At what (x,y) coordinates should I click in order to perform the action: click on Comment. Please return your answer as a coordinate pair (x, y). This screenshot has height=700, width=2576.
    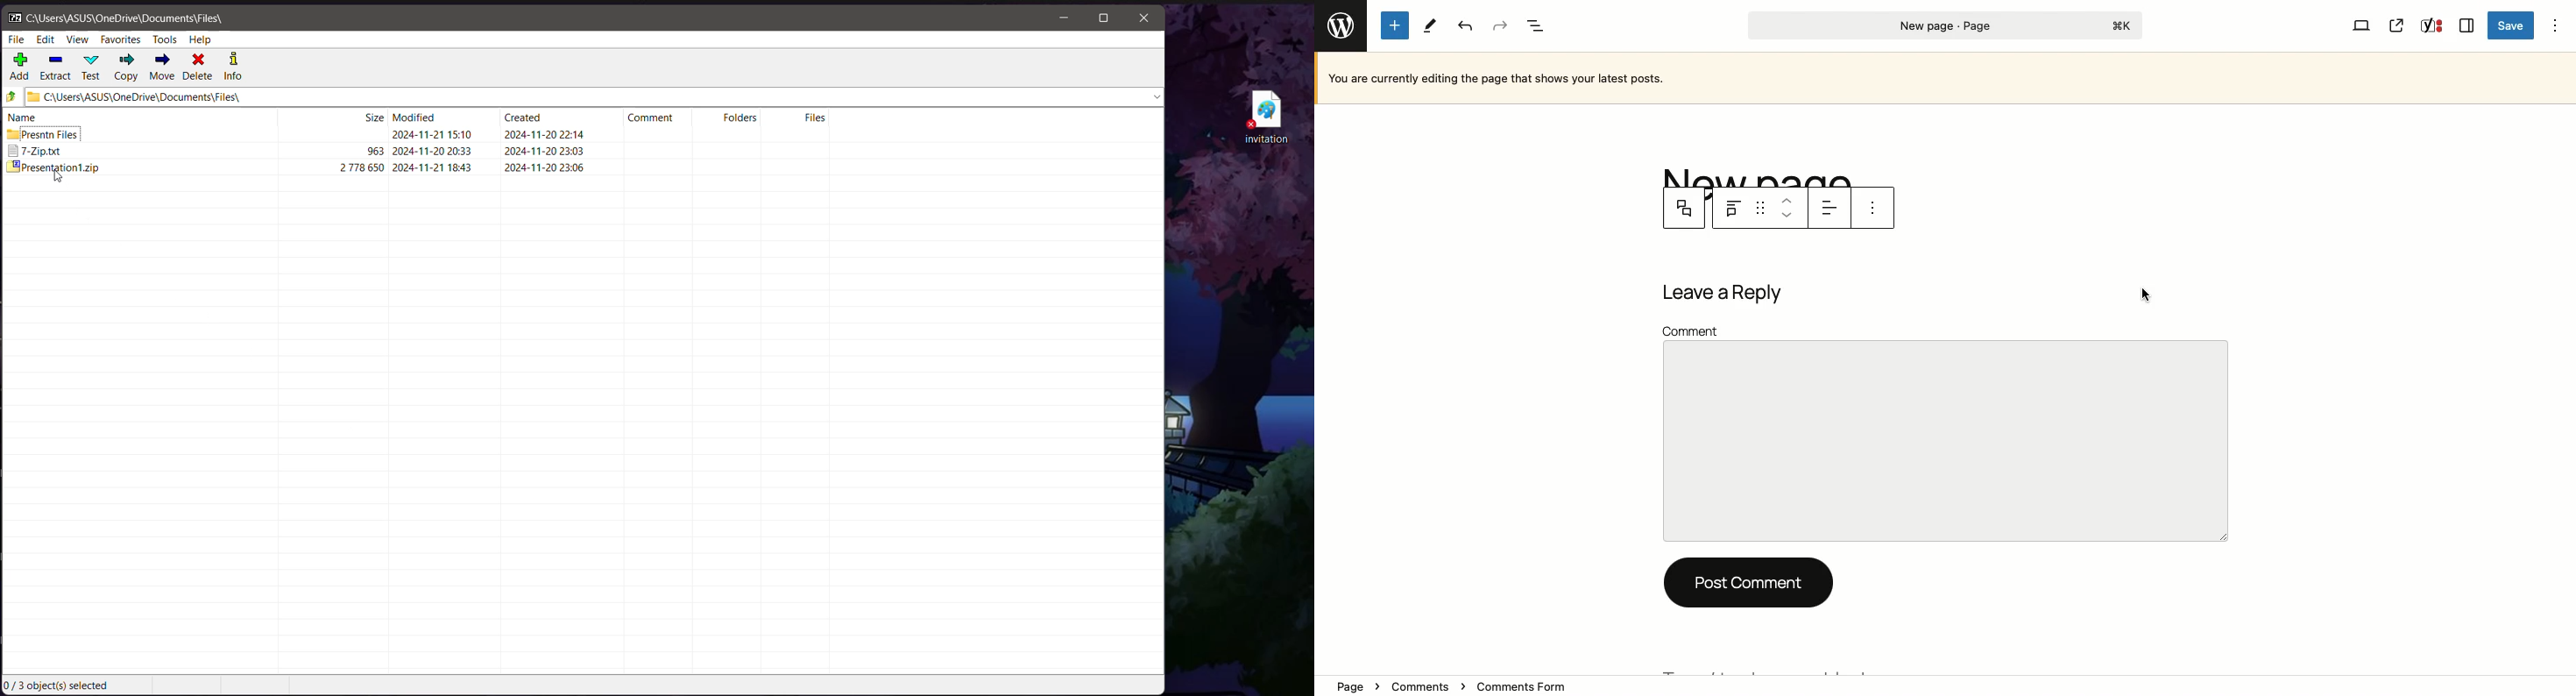
    Looking at the image, I should click on (1731, 209).